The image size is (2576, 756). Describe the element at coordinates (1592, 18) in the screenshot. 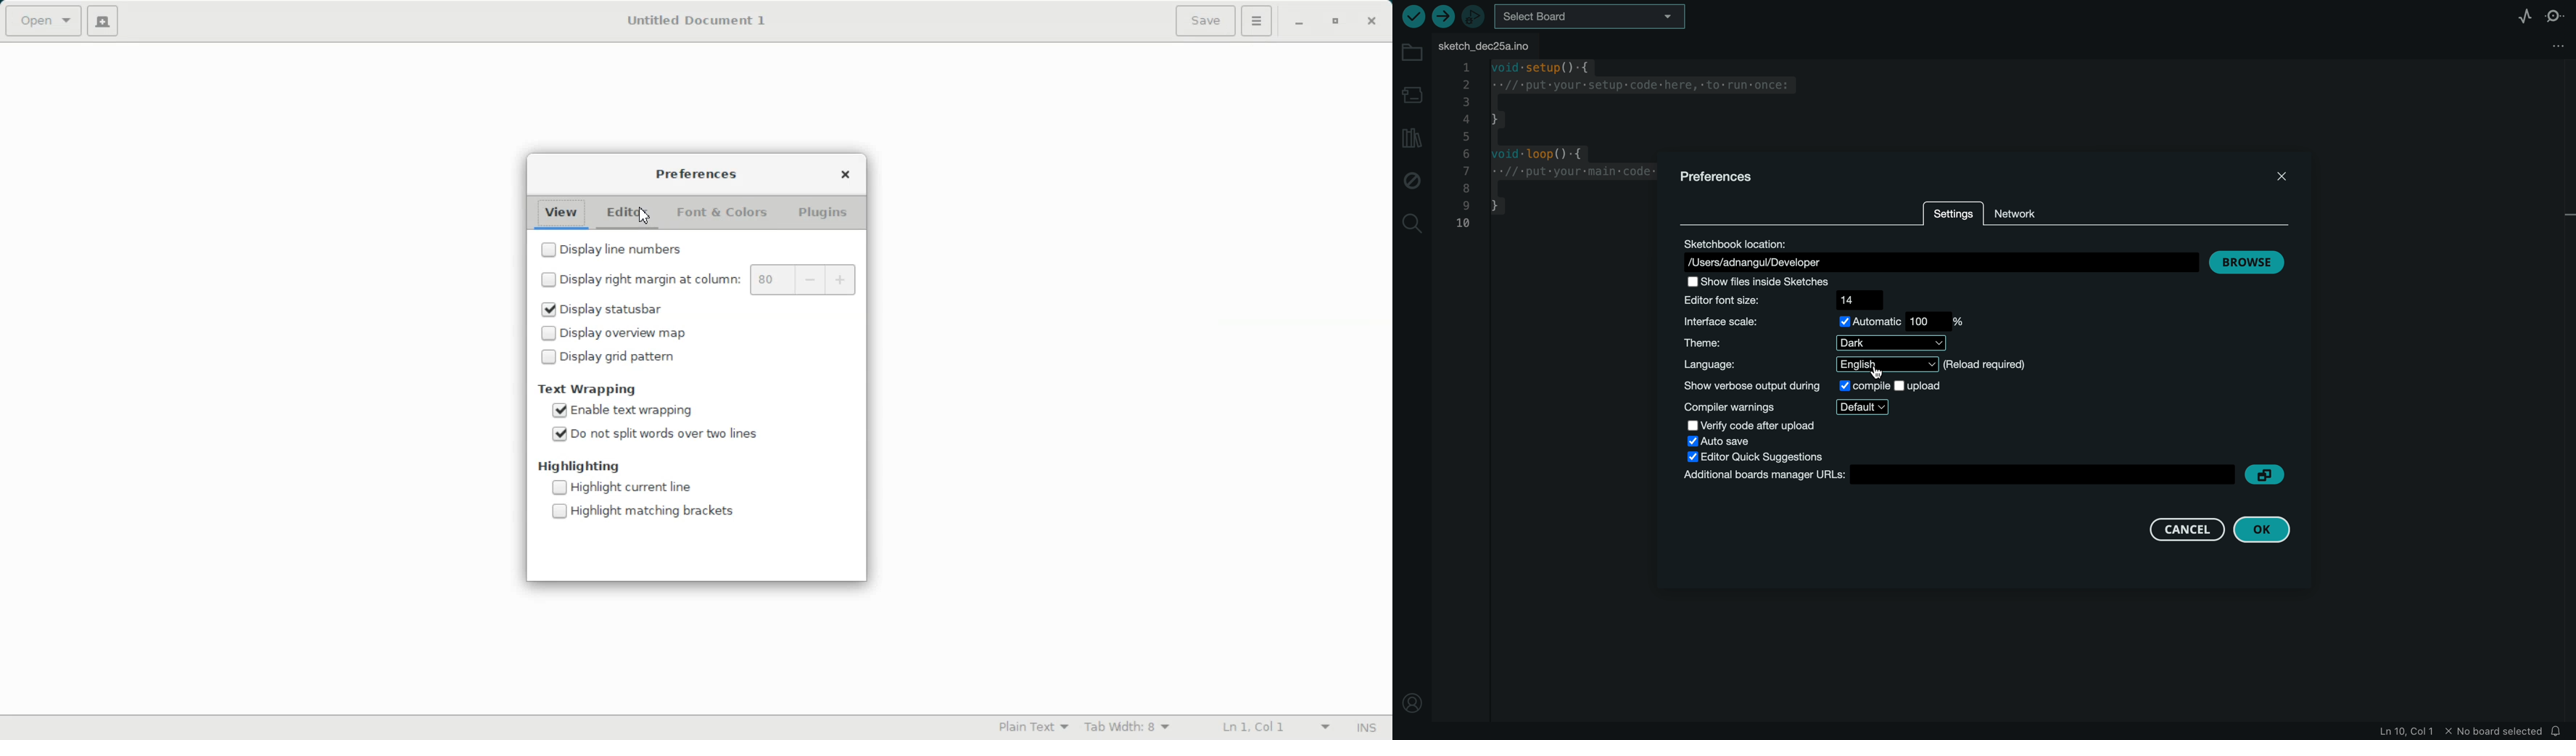

I see `board  selecter` at that location.